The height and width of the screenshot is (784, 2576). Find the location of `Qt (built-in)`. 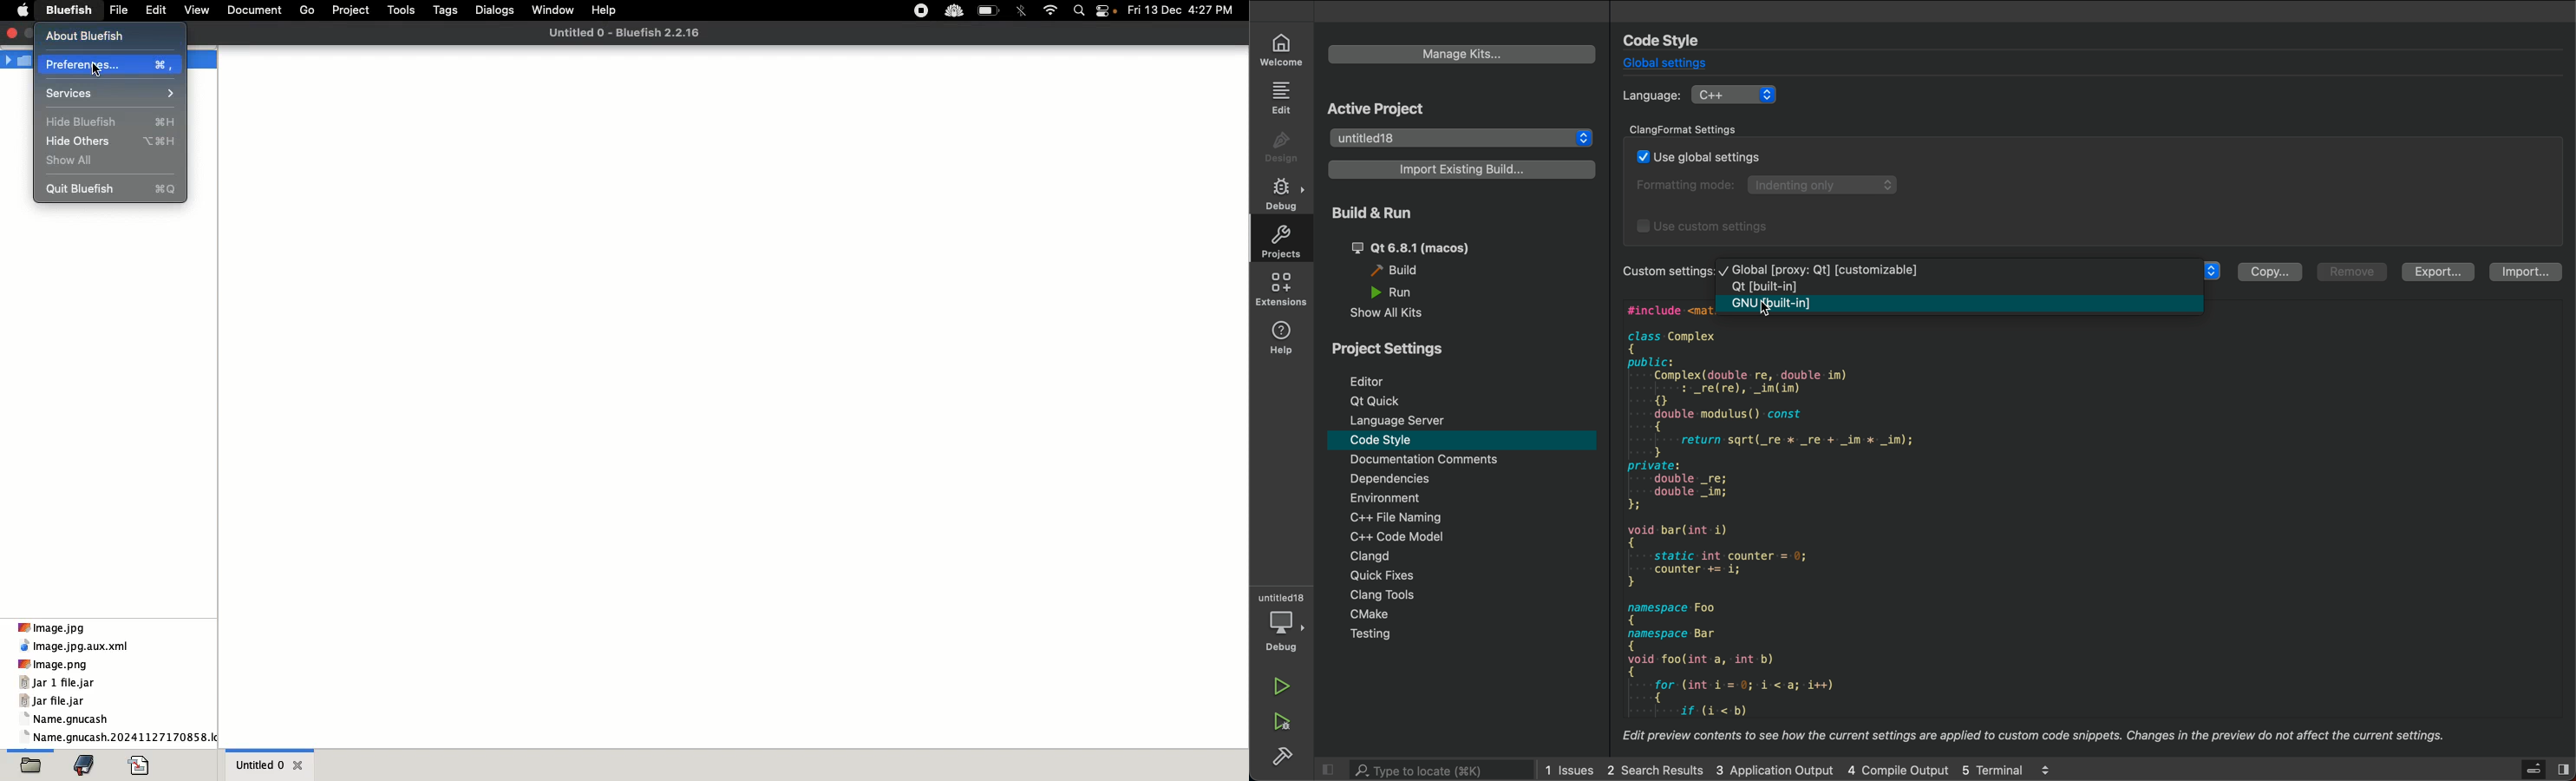

Qt (built-in) is located at coordinates (1774, 287).